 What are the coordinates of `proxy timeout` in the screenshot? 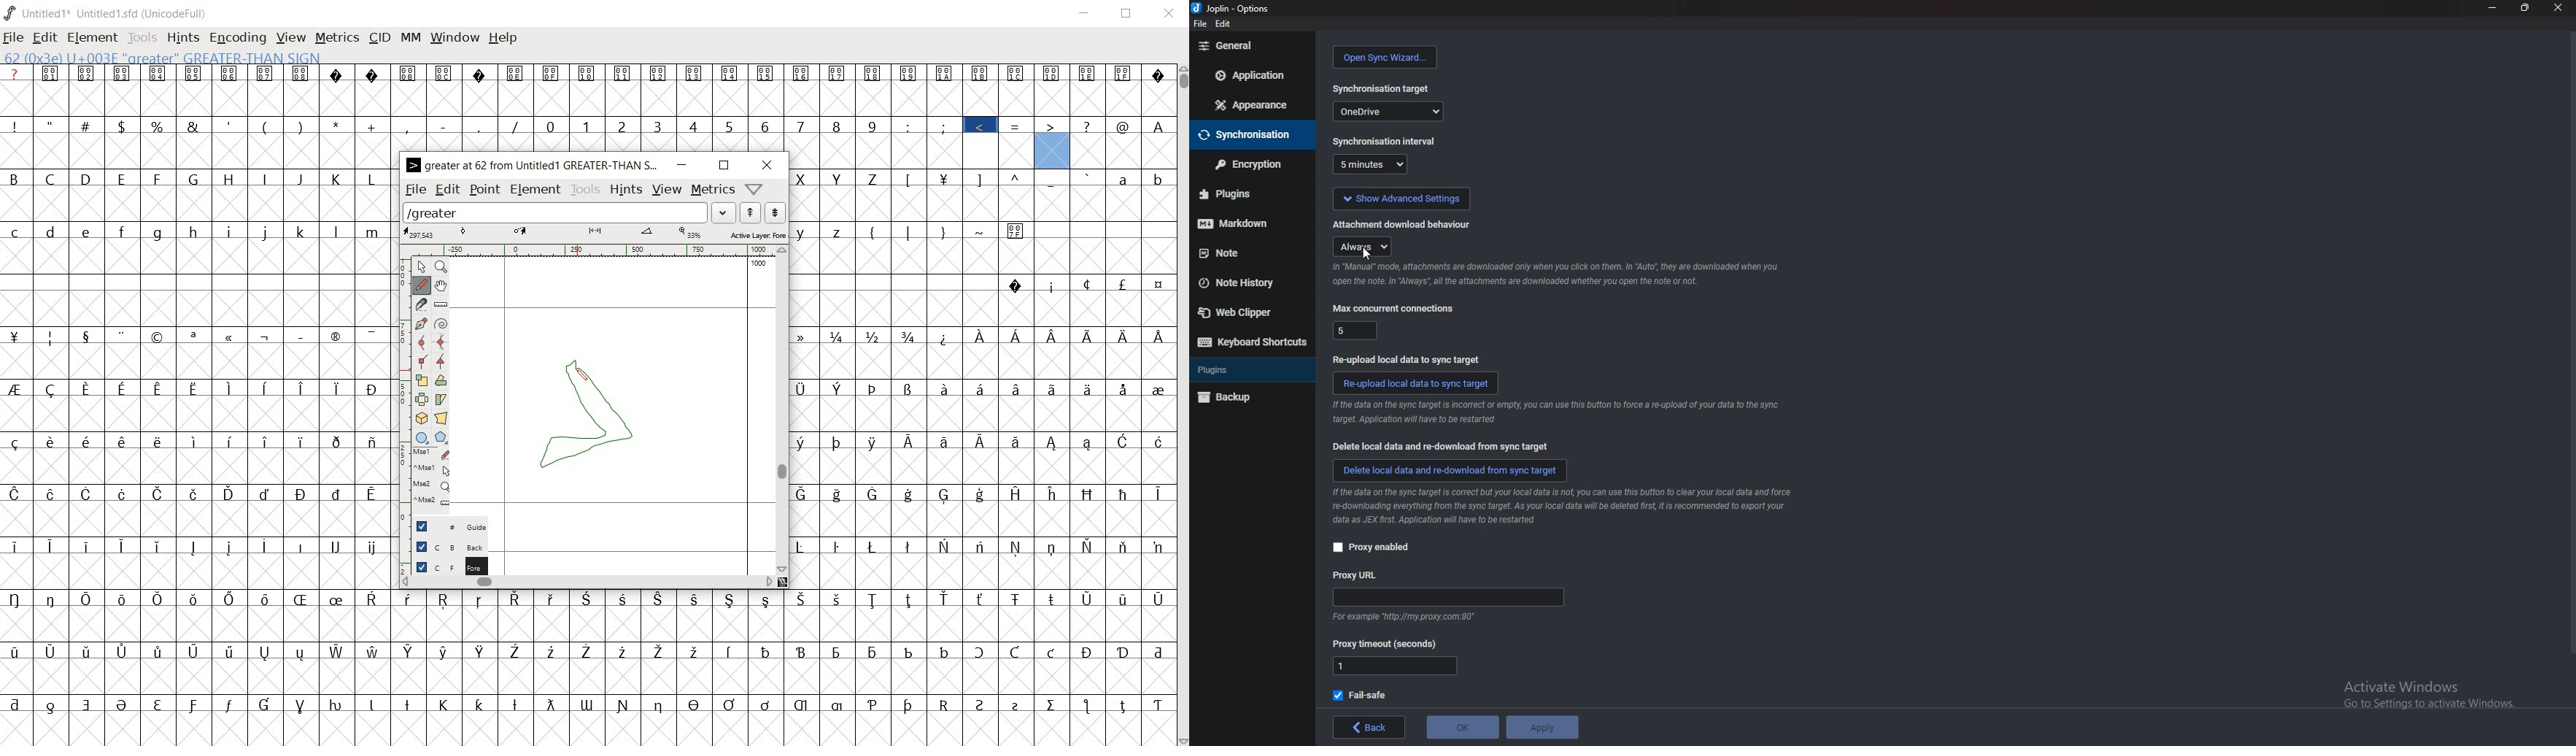 It's located at (1386, 645).